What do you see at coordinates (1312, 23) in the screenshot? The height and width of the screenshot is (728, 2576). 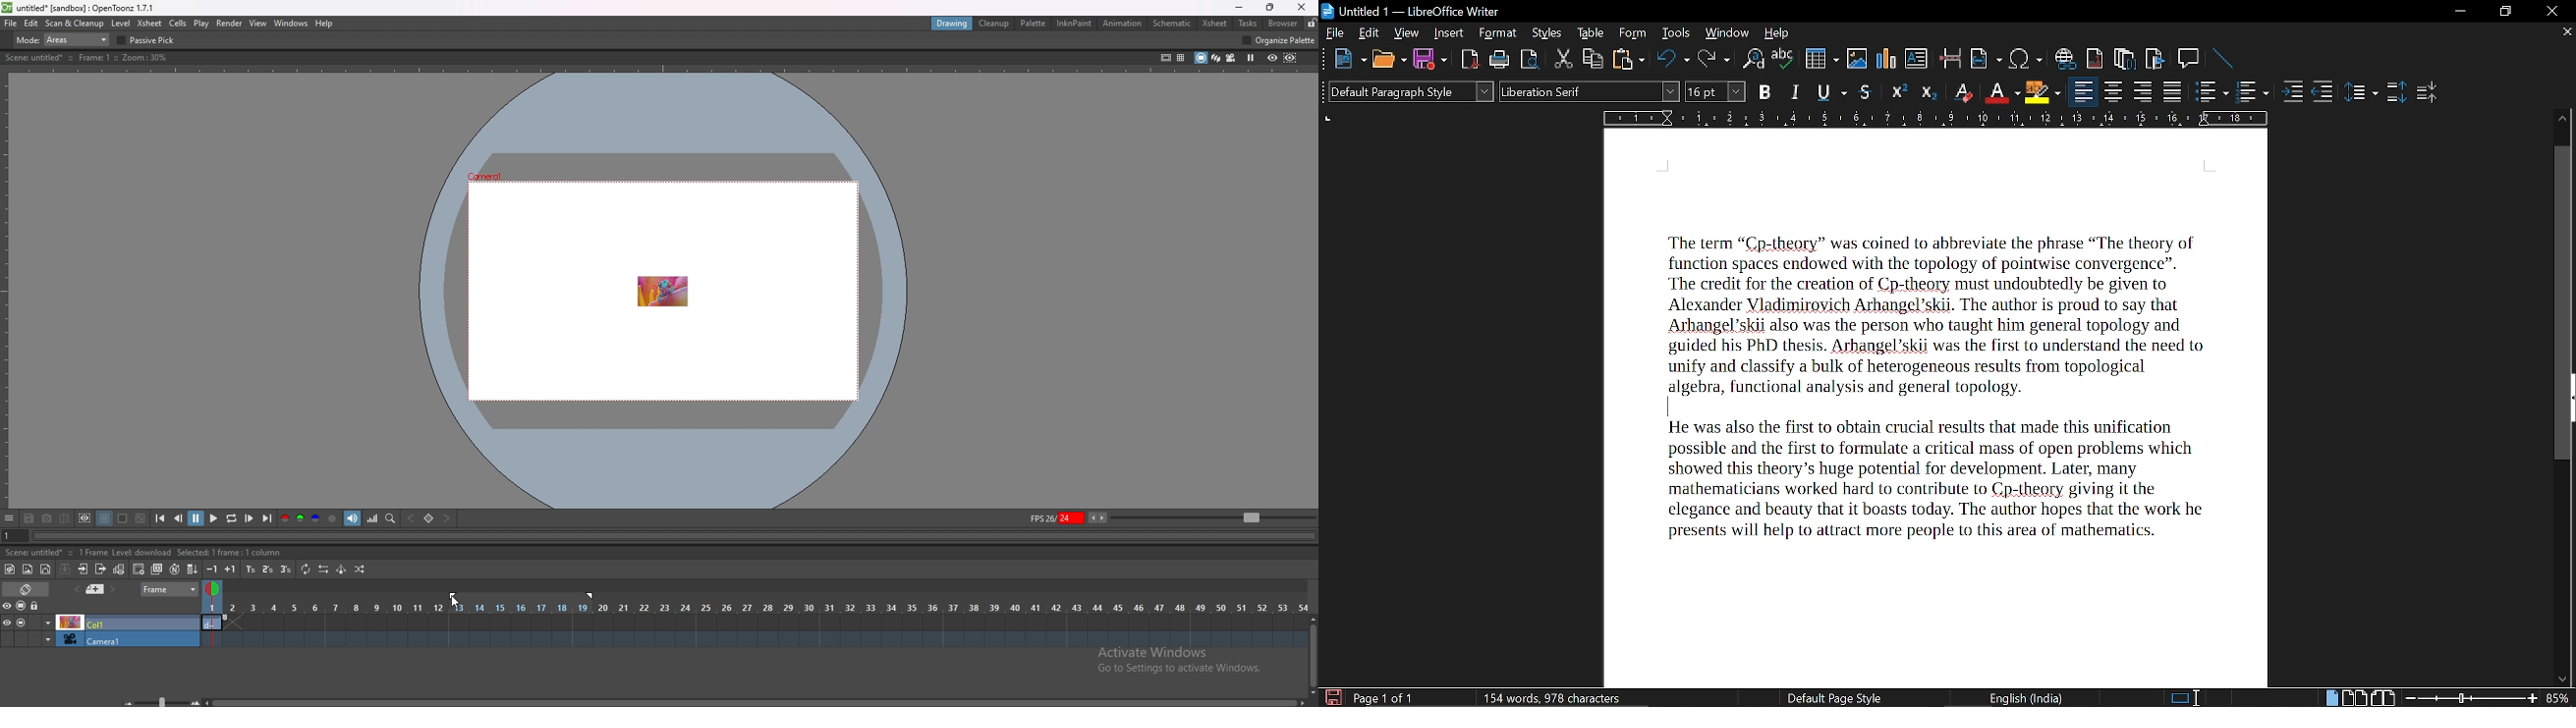 I see `lock` at bounding box center [1312, 23].